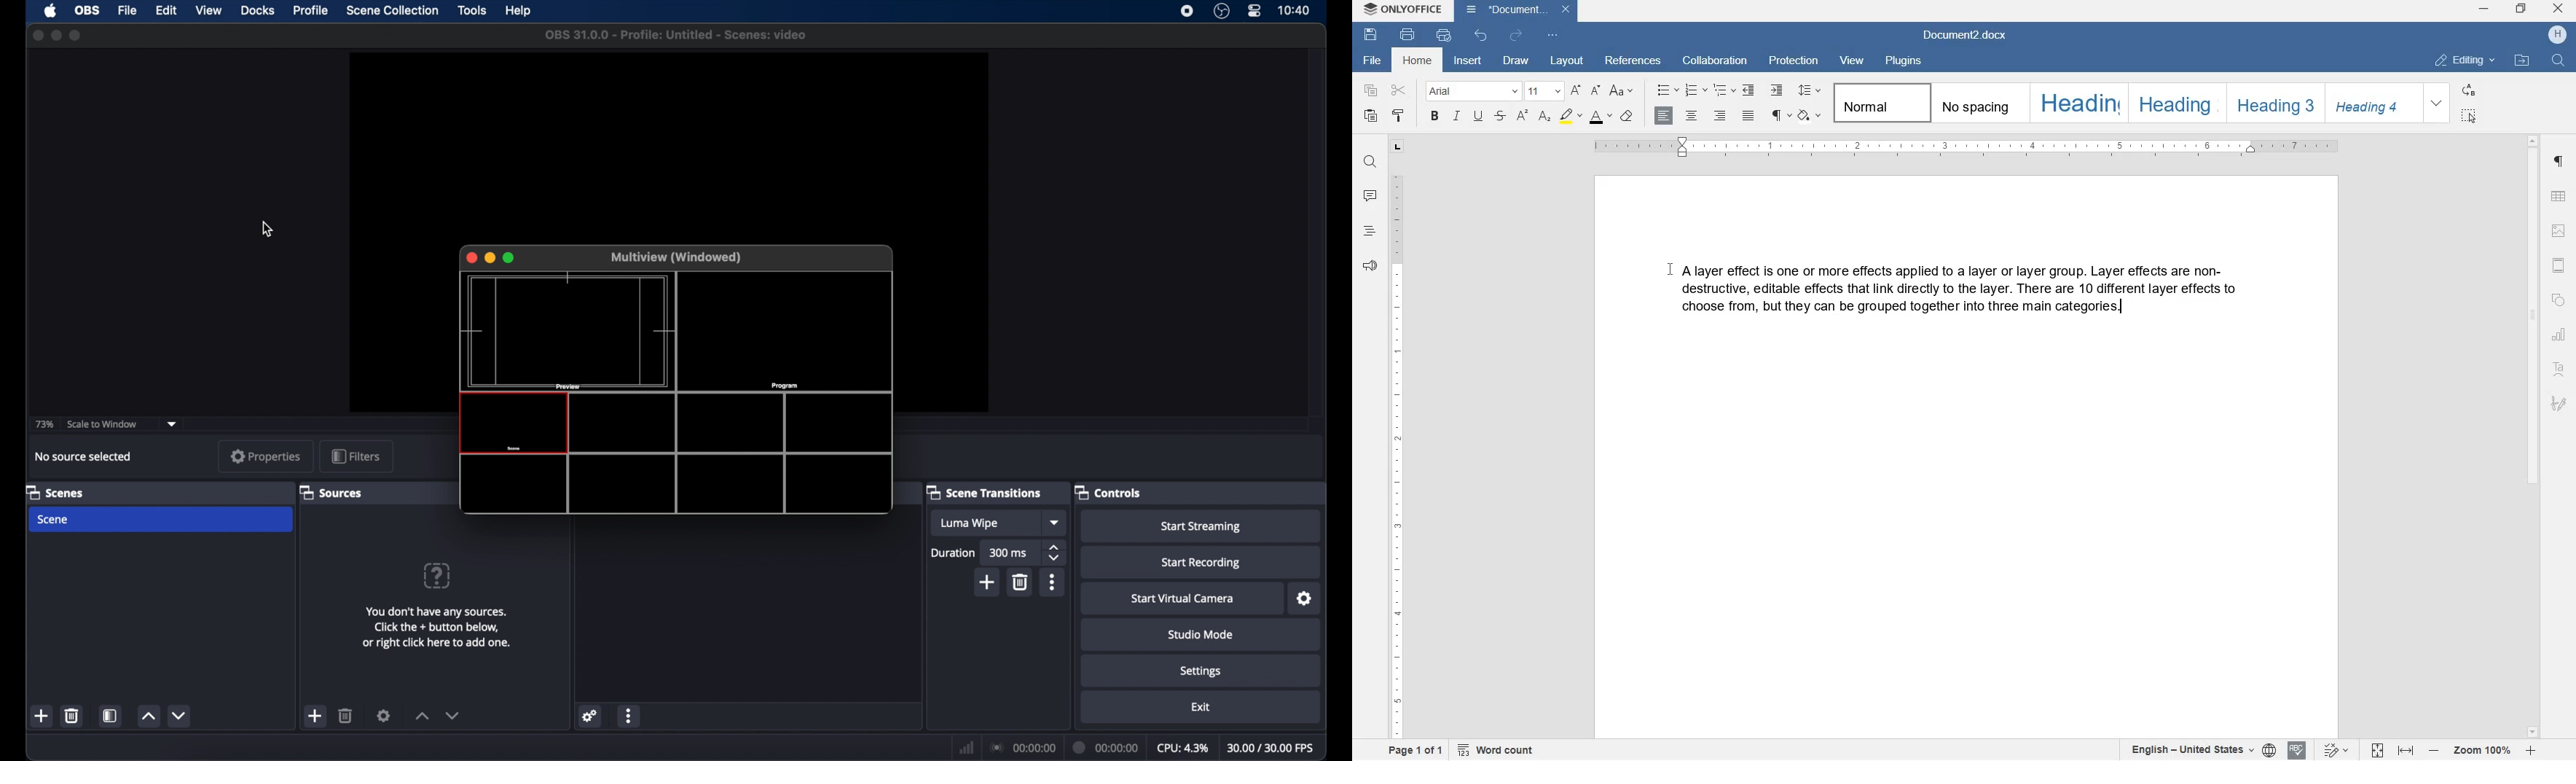  I want to click on bullets, so click(1667, 90).